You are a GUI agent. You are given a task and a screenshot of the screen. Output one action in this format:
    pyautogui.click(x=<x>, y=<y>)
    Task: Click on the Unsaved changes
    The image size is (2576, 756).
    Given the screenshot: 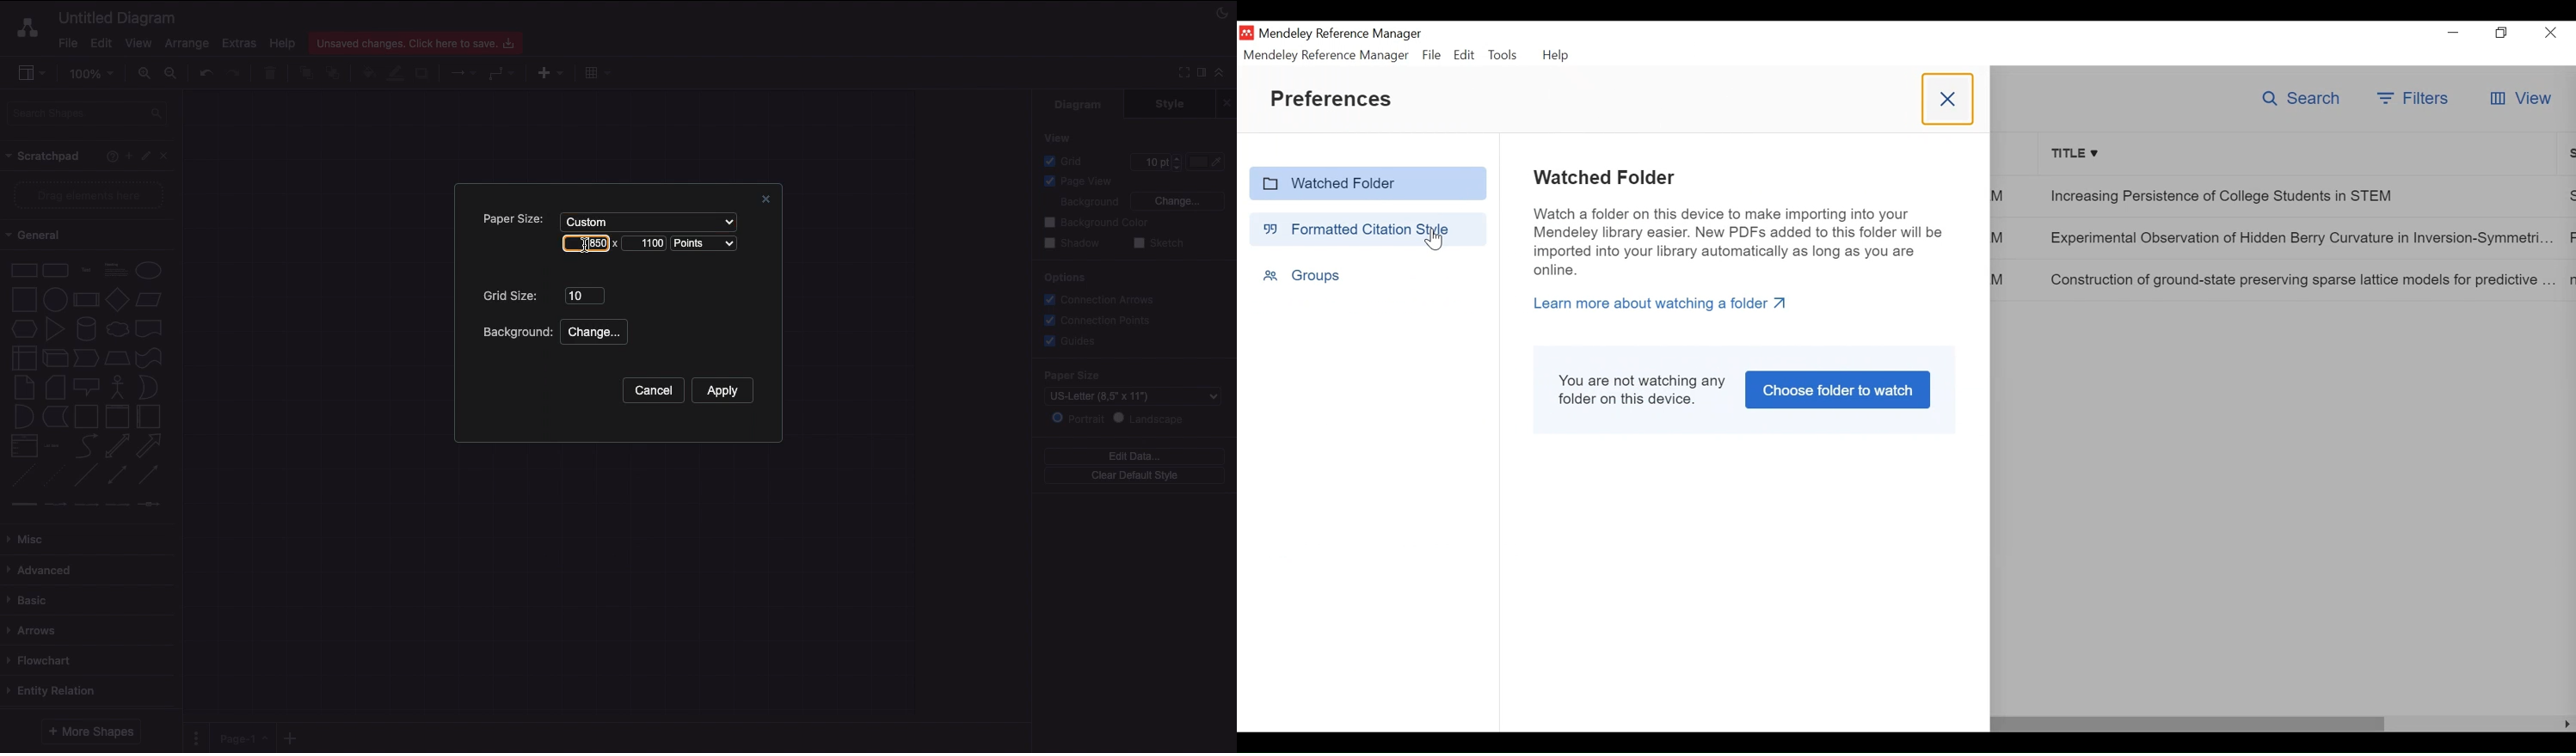 What is the action you would take?
    pyautogui.click(x=418, y=40)
    